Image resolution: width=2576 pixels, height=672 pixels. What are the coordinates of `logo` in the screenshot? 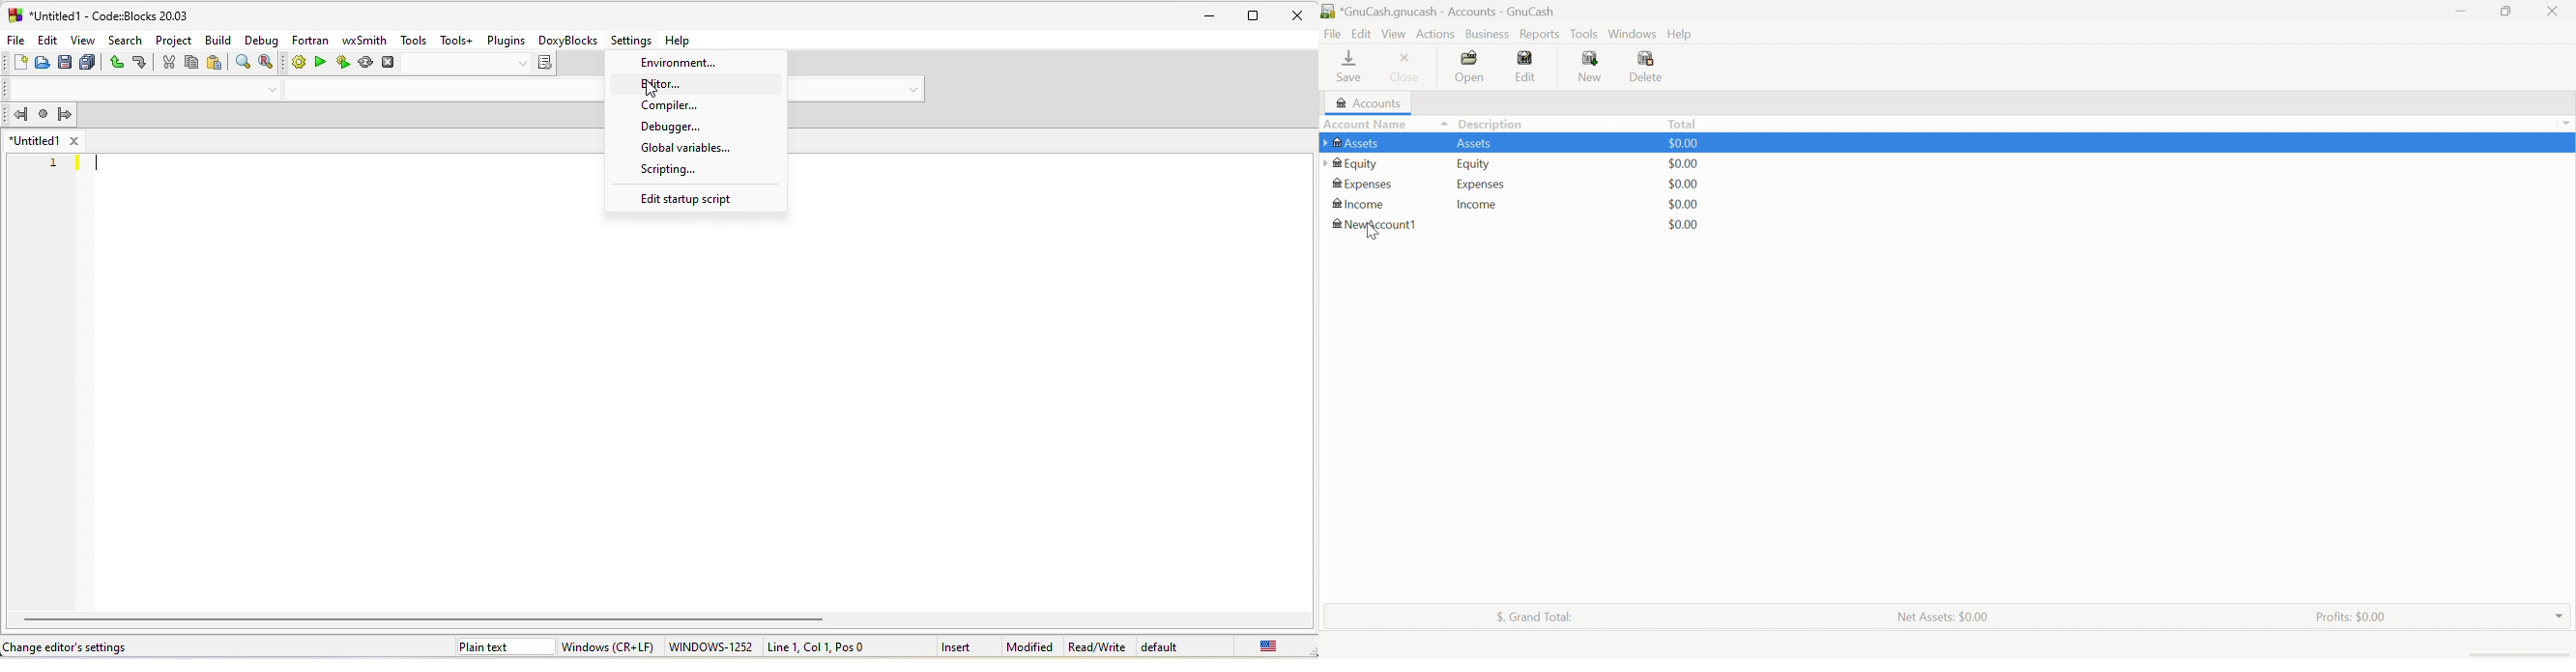 It's located at (14, 15).